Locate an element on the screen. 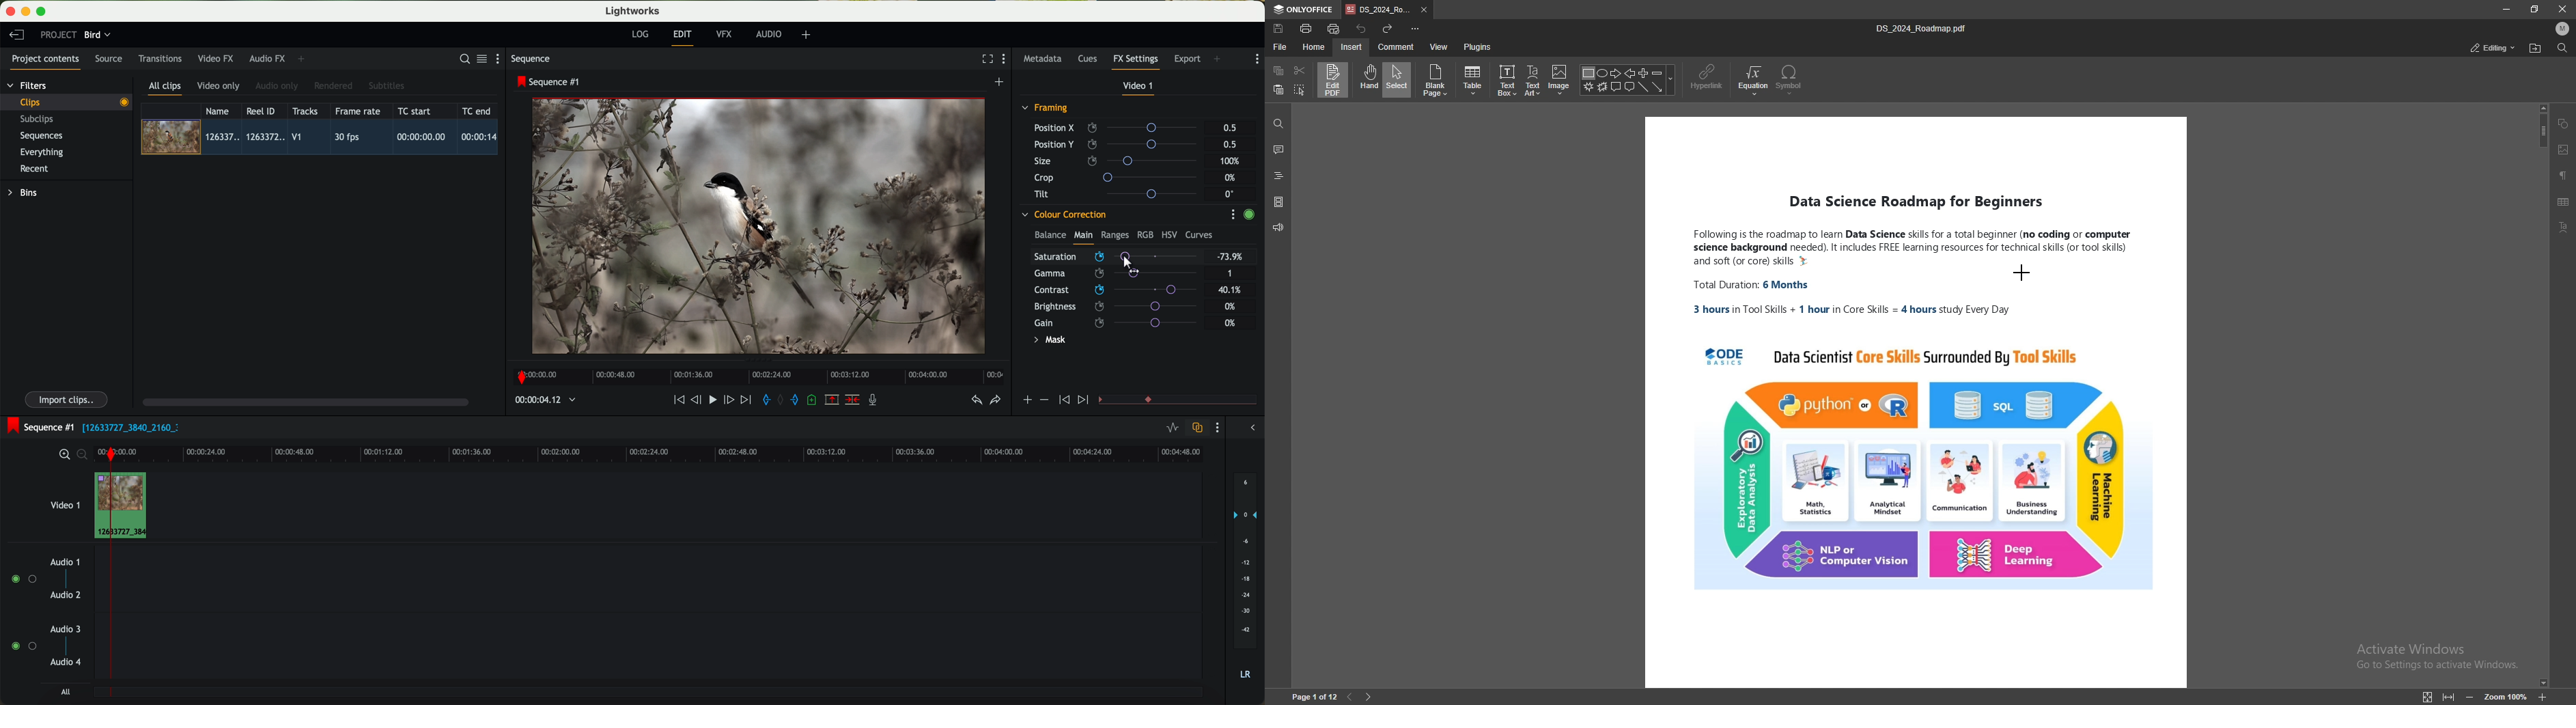 This screenshot has width=2576, height=728. play is located at coordinates (712, 399).